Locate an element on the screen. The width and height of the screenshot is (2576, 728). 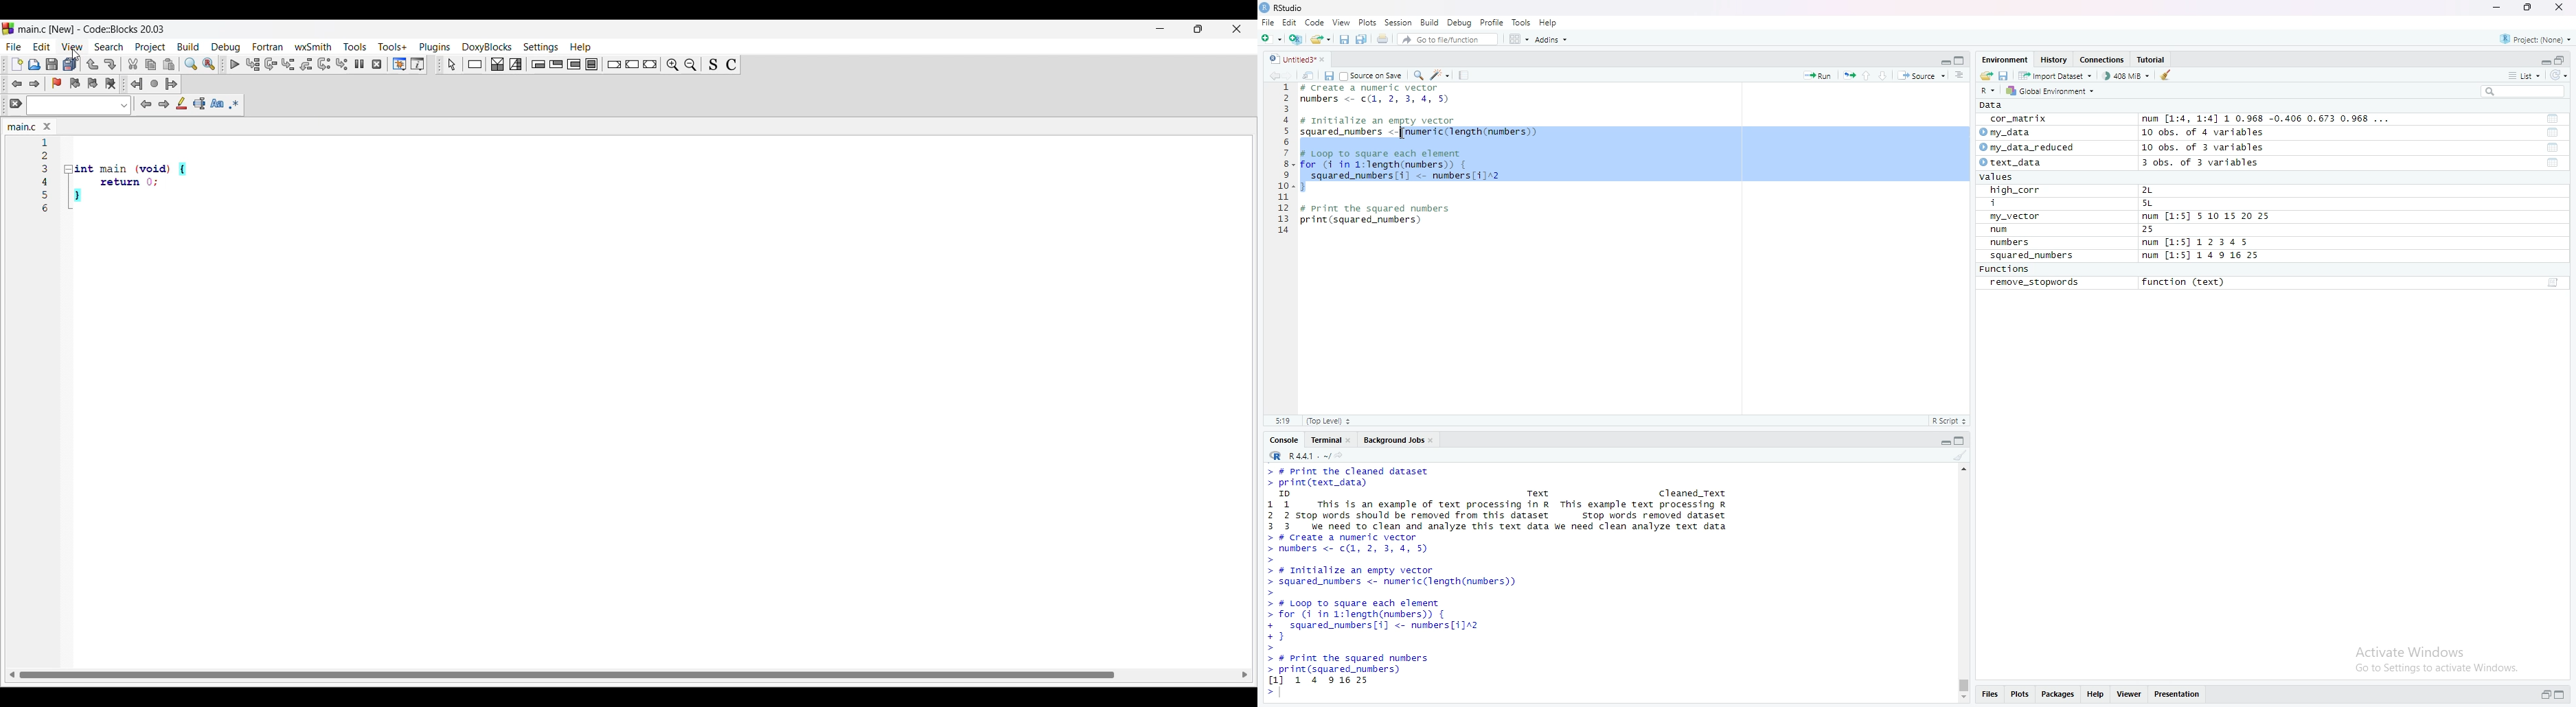
Toggle source is located at coordinates (713, 64).